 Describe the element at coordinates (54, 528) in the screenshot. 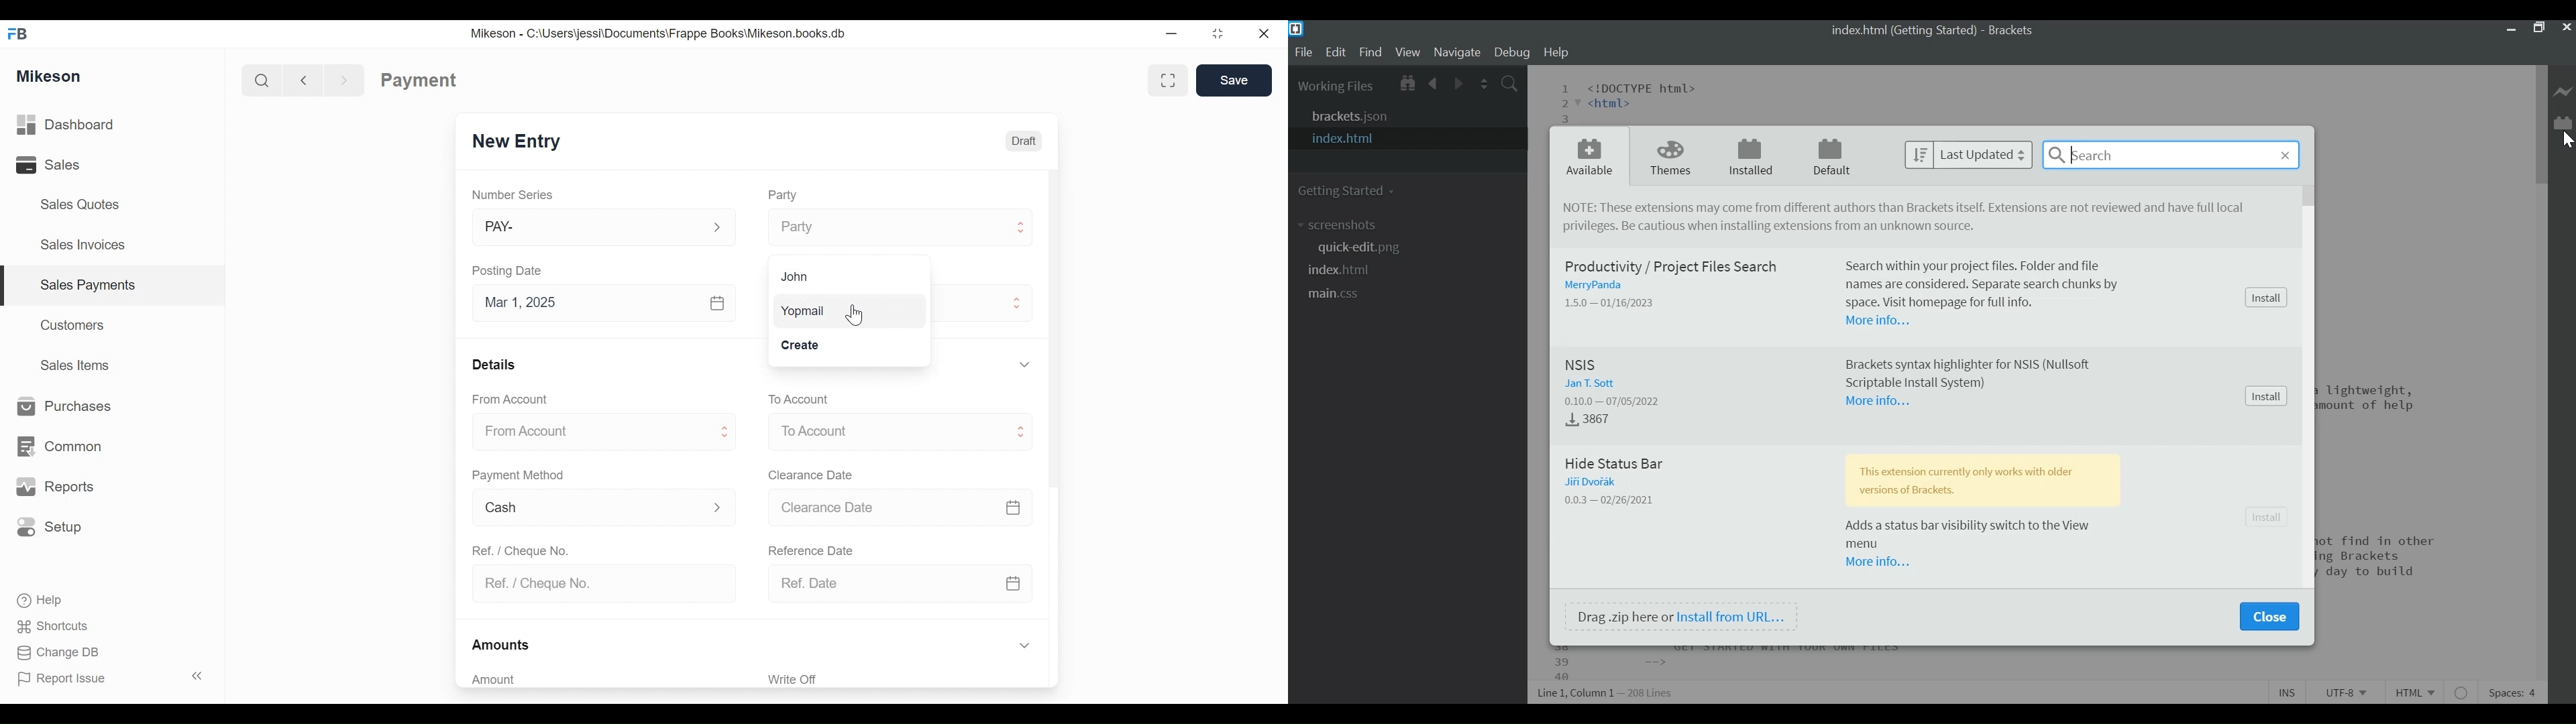

I see `Setup` at that location.